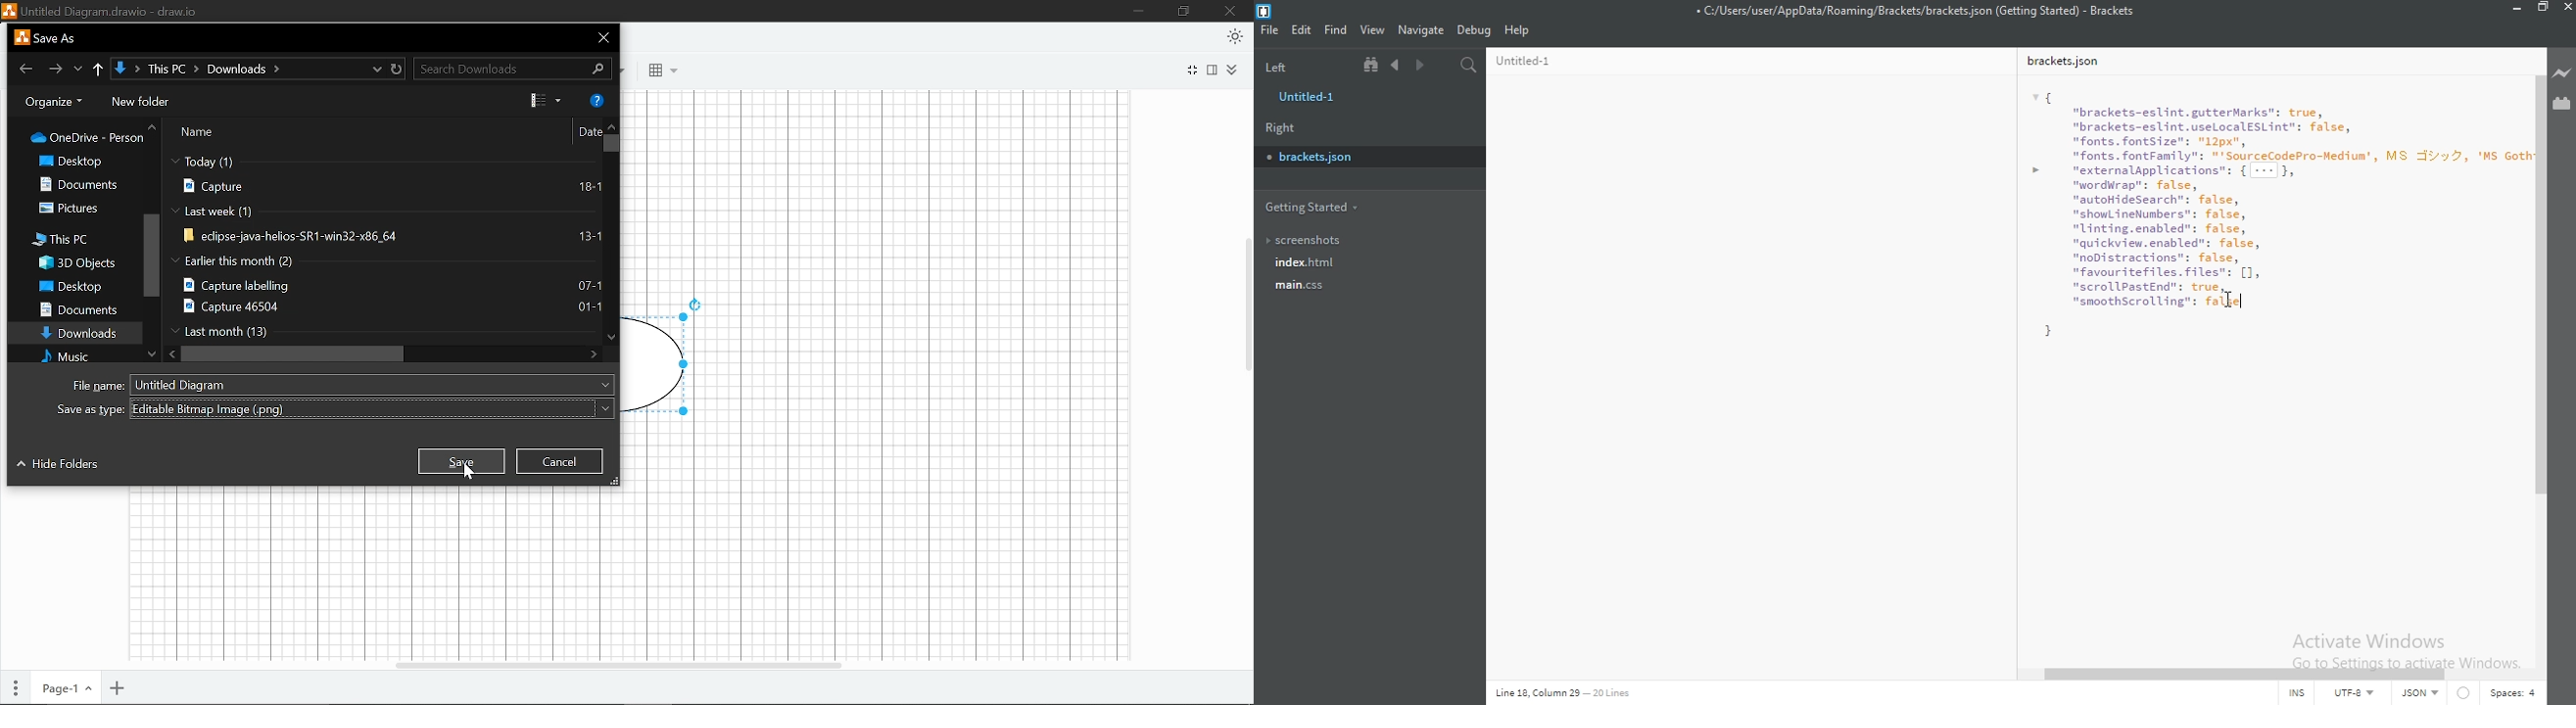 The width and height of the screenshot is (2576, 728). What do you see at coordinates (2521, 695) in the screenshot?
I see `Spaces:4` at bounding box center [2521, 695].